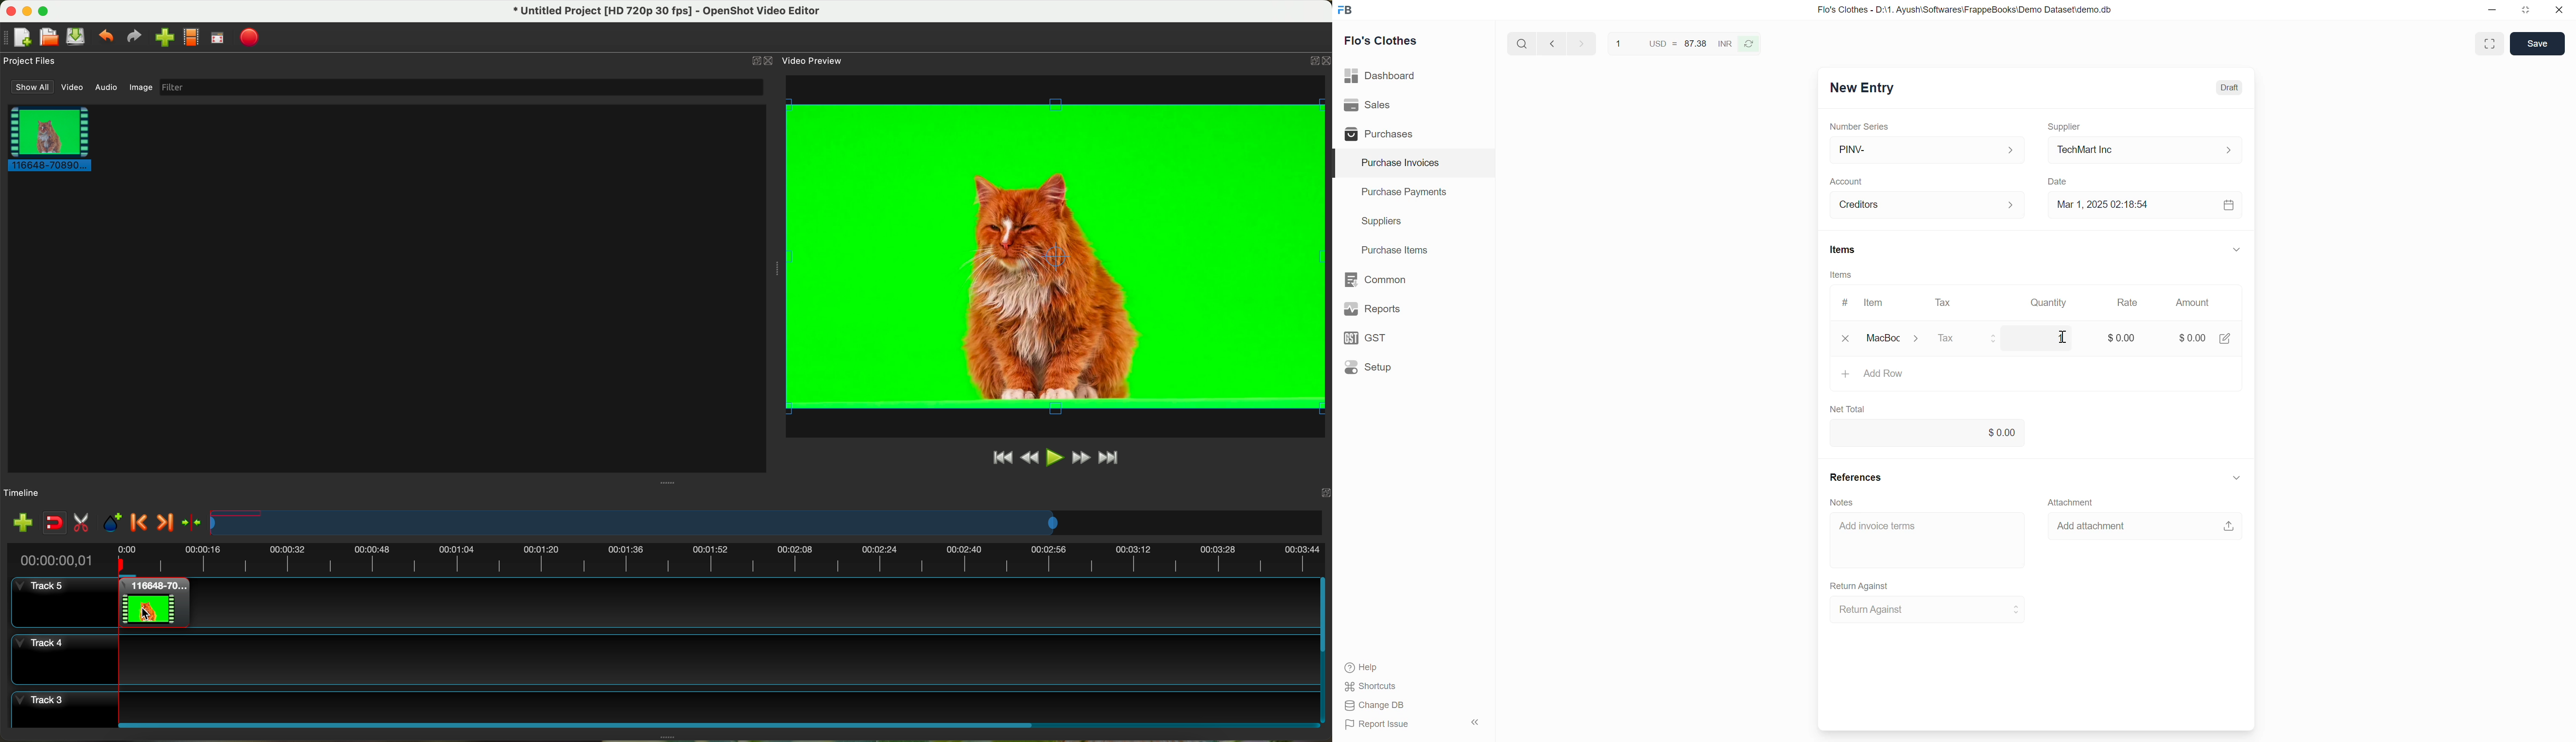 The image size is (2576, 756). Describe the element at coordinates (2489, 44) in the screenshot. I see `Toggle between form and full width` at that location.